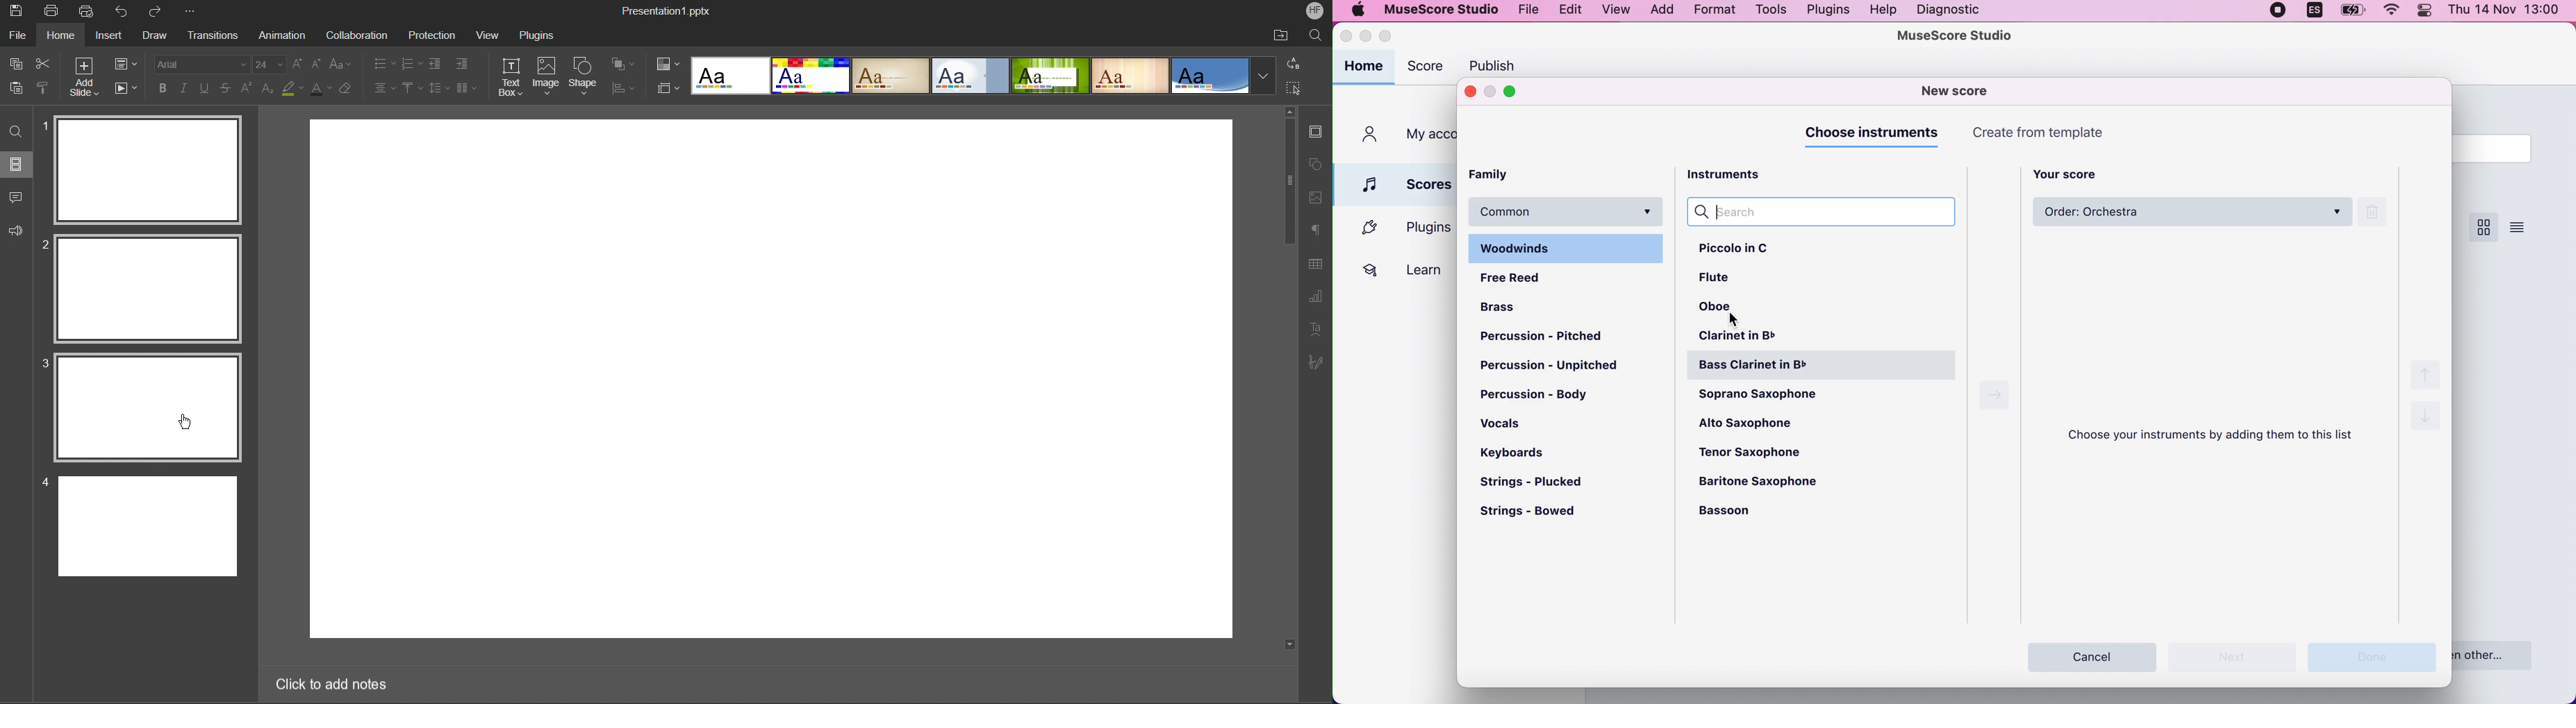  Describe the element at coordinates (2278, 13) in the screenshot. I see `recording stopped` at that location.